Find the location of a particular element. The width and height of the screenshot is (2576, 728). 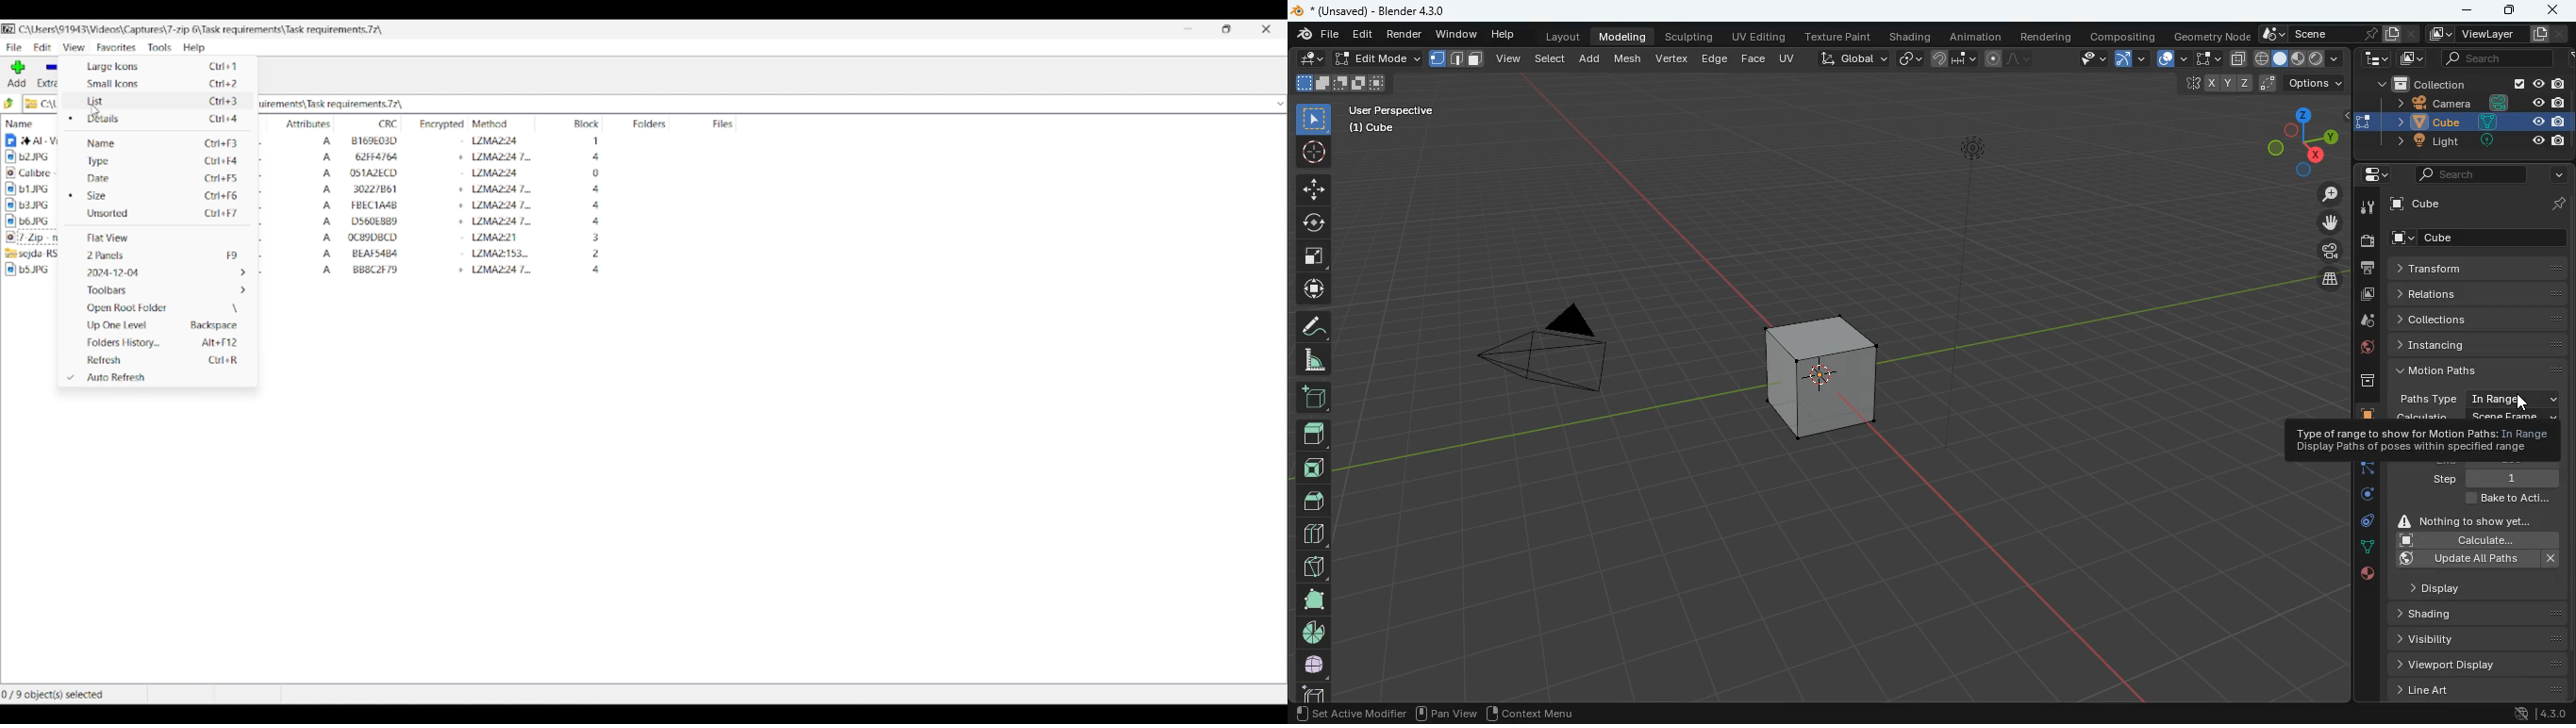

dd is located at coordinates (1313, 396).